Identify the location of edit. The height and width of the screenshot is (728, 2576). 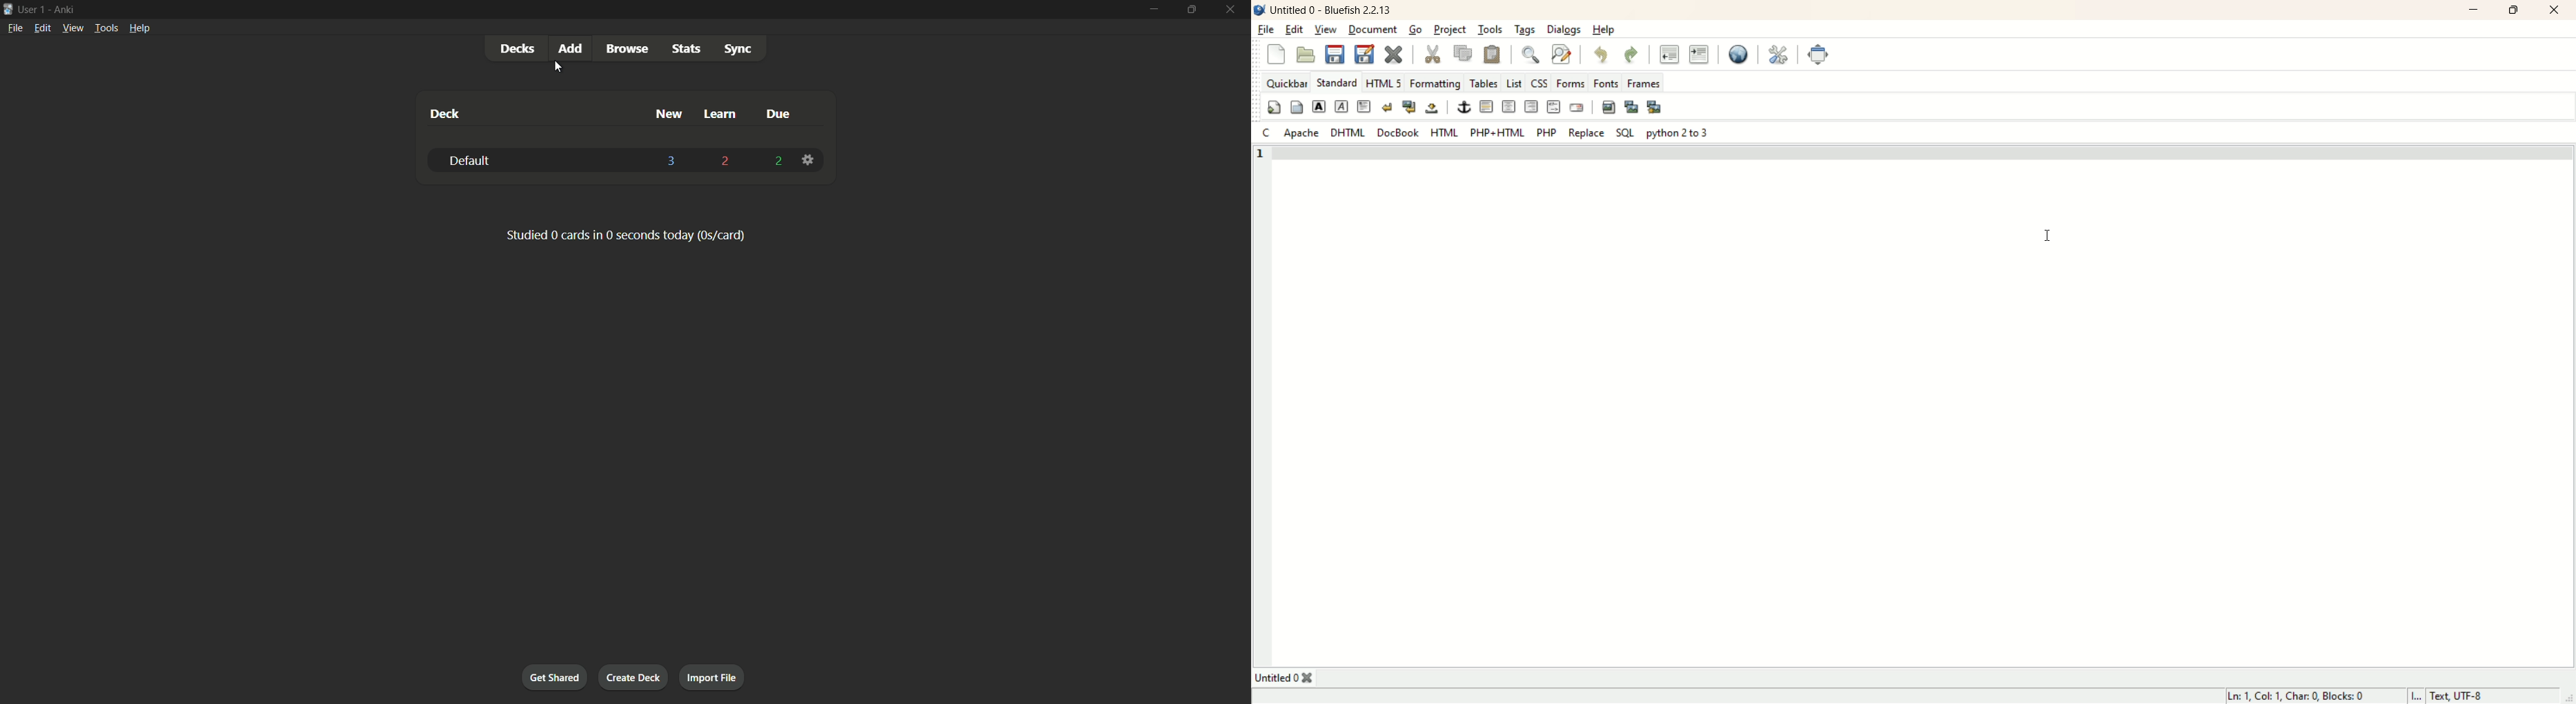
(1293, 29).